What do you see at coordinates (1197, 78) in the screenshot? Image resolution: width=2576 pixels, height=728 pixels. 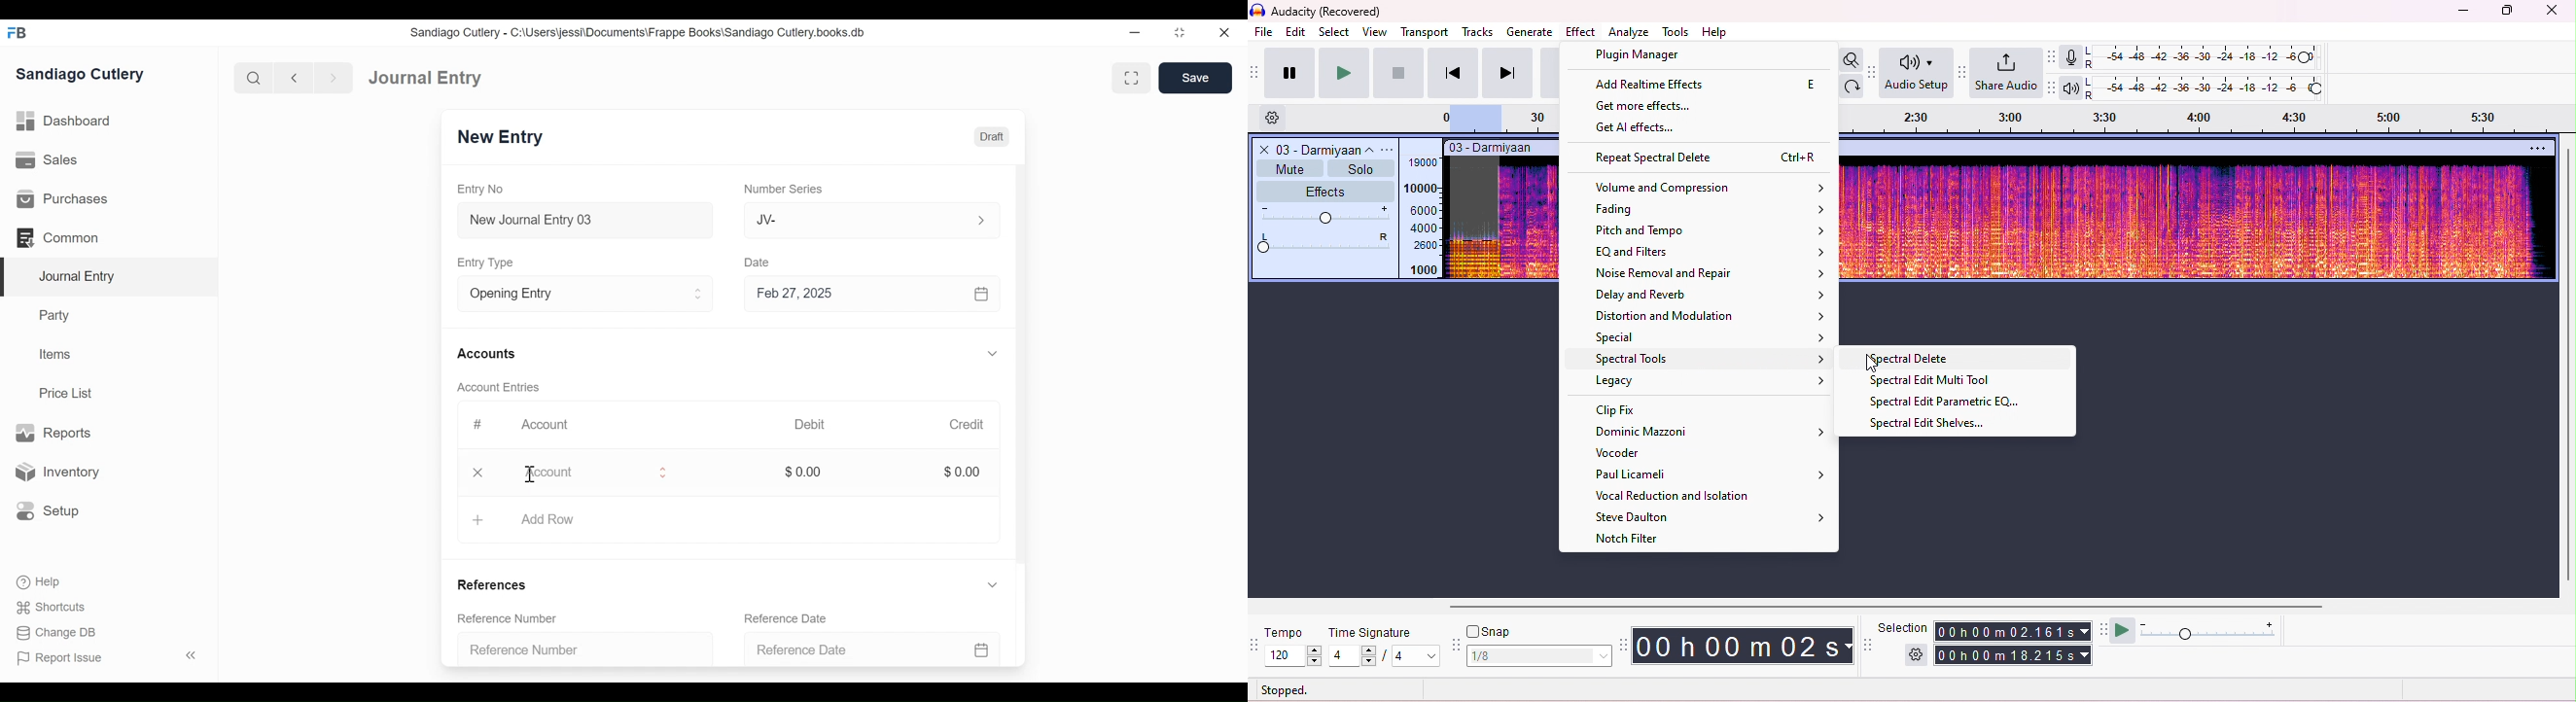 I see `Save` at bounding box center [1197, 78].